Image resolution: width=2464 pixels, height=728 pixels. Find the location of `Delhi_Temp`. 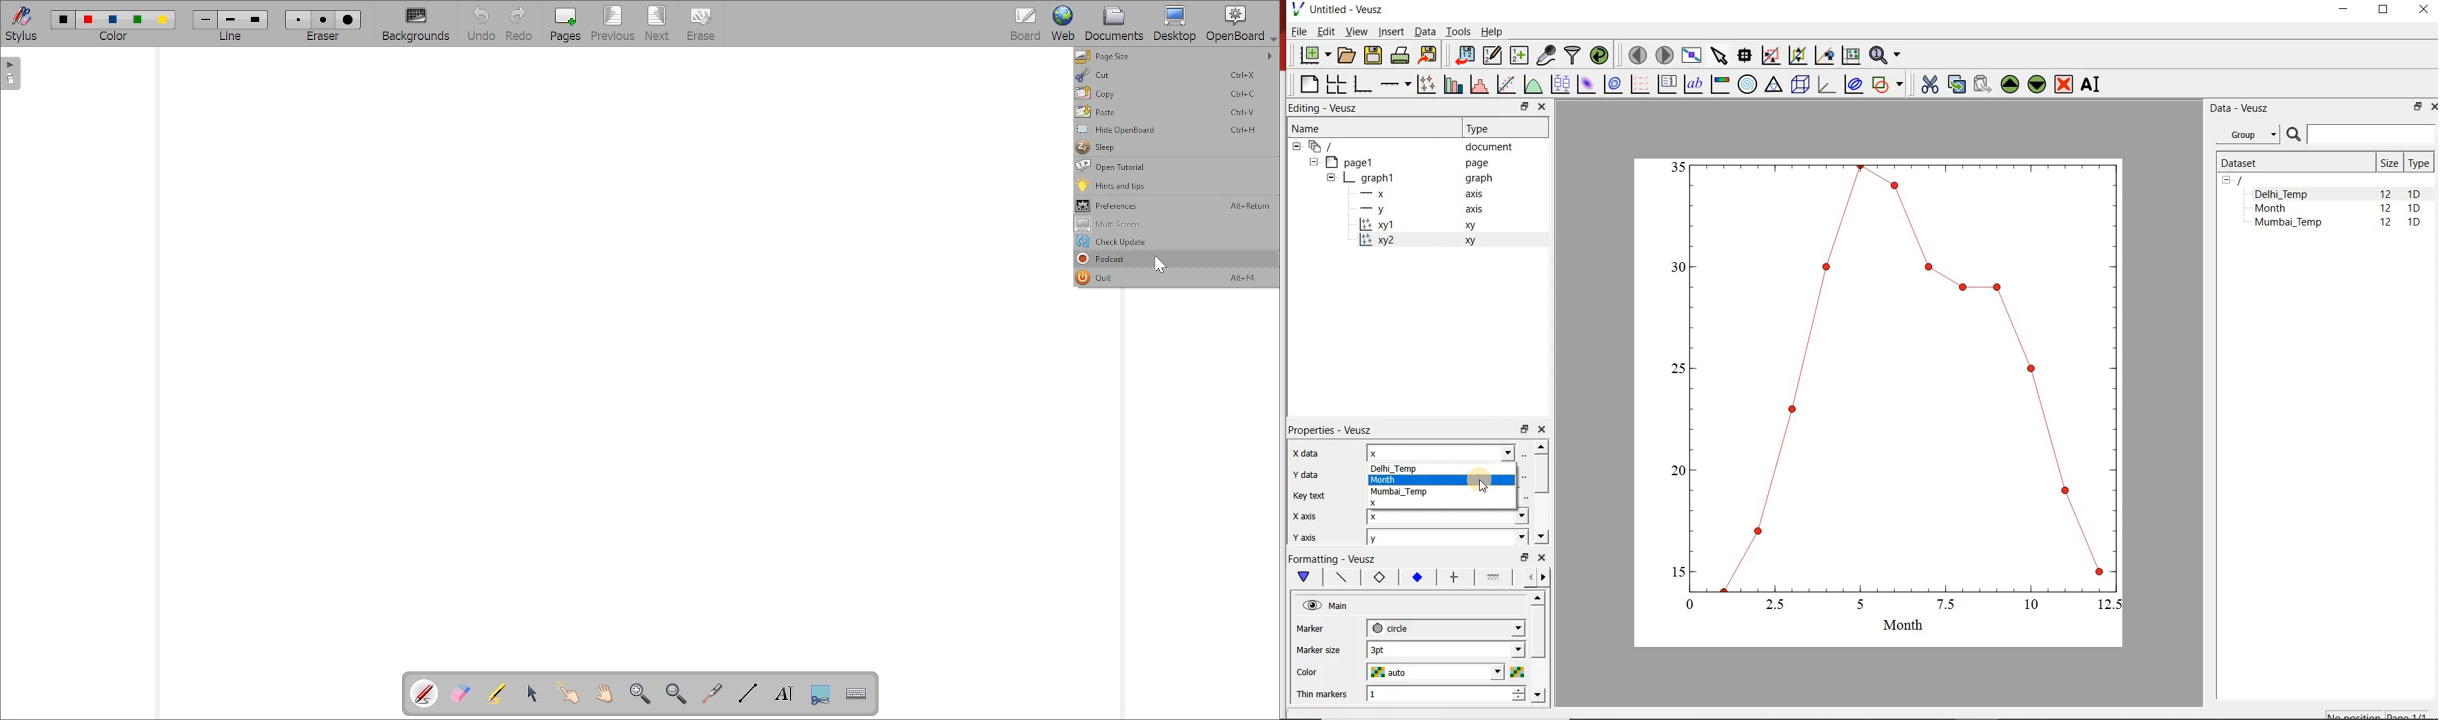

Delhi_Temp is located at coordinates (1397, 469).